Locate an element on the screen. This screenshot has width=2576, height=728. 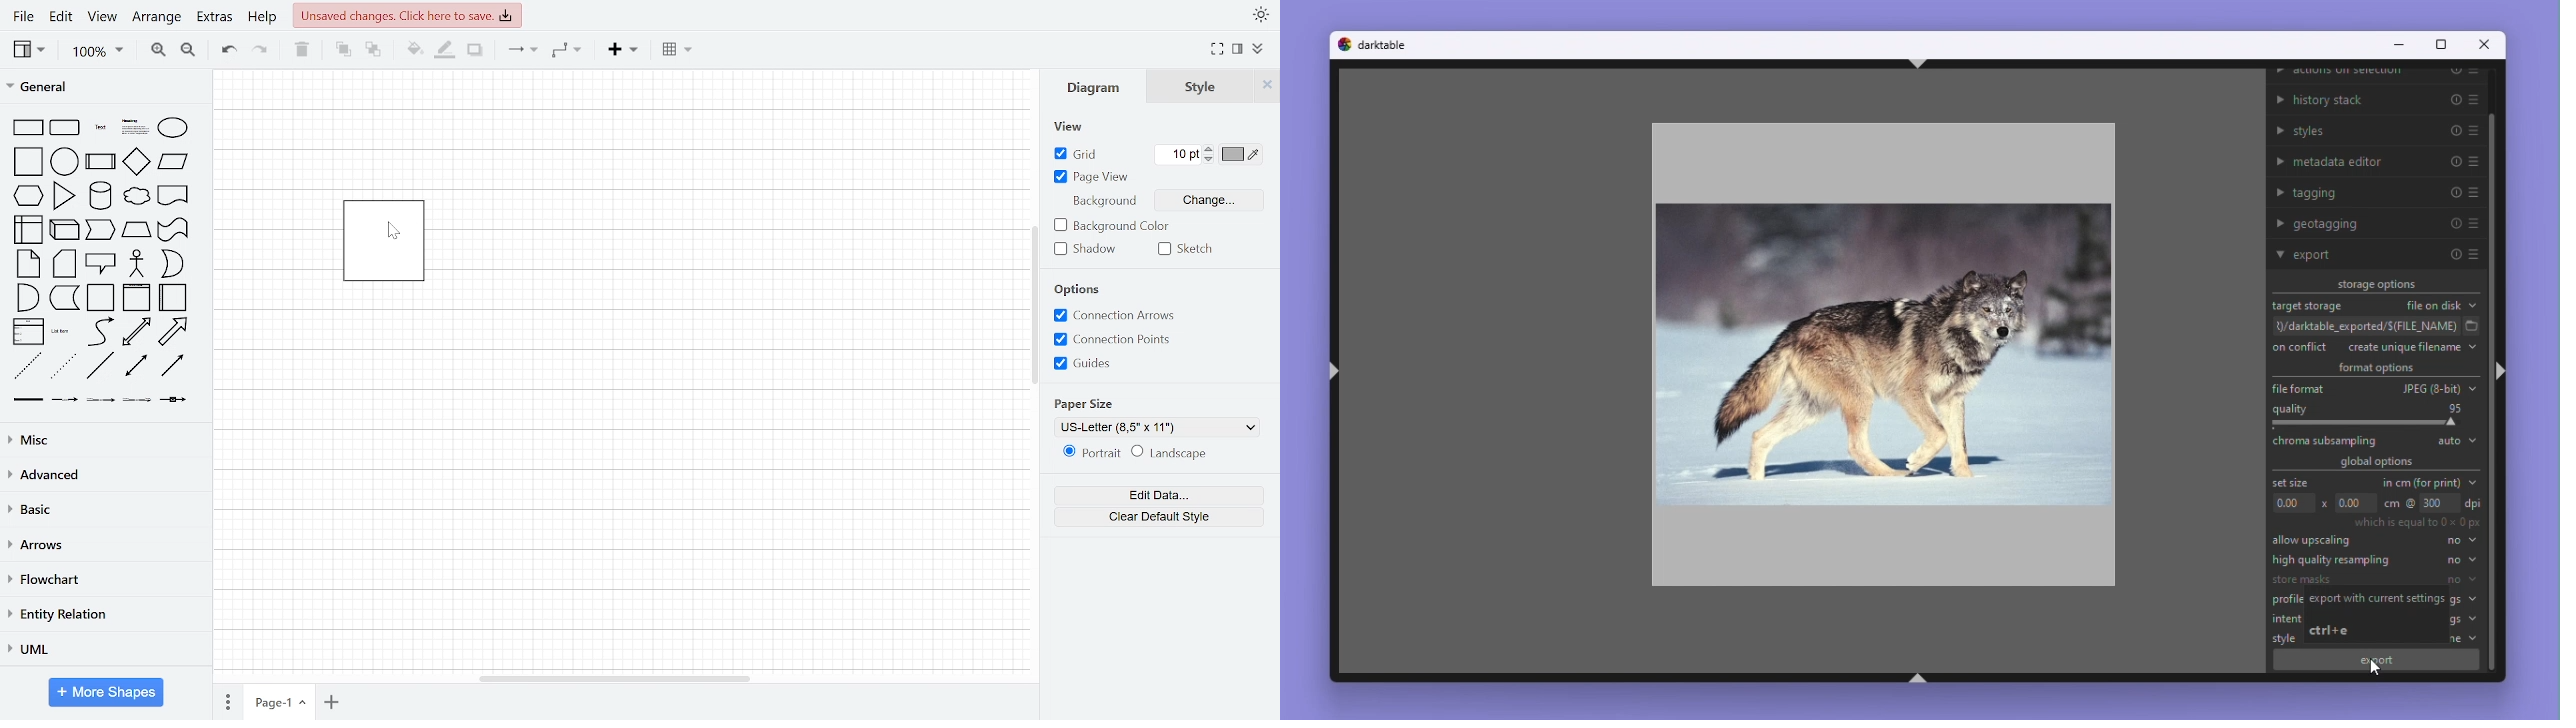
On conflict is located at coordinates (2302, 348).